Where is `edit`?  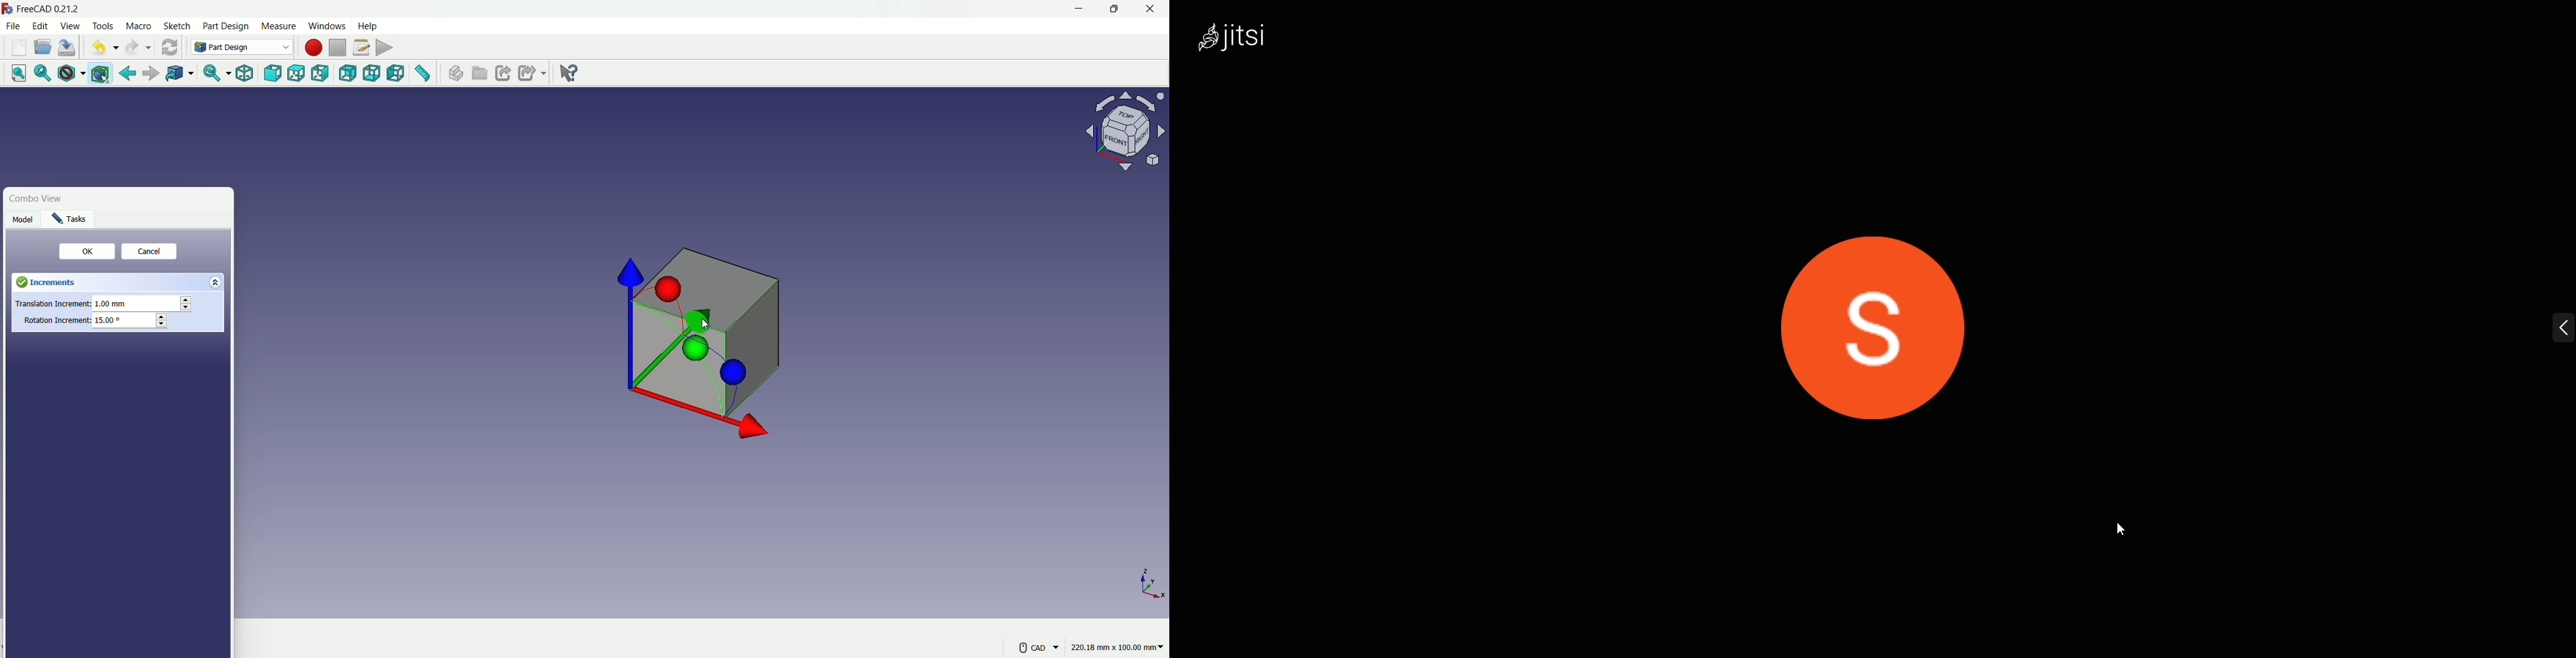 edit is located at coordinates (41, 26).